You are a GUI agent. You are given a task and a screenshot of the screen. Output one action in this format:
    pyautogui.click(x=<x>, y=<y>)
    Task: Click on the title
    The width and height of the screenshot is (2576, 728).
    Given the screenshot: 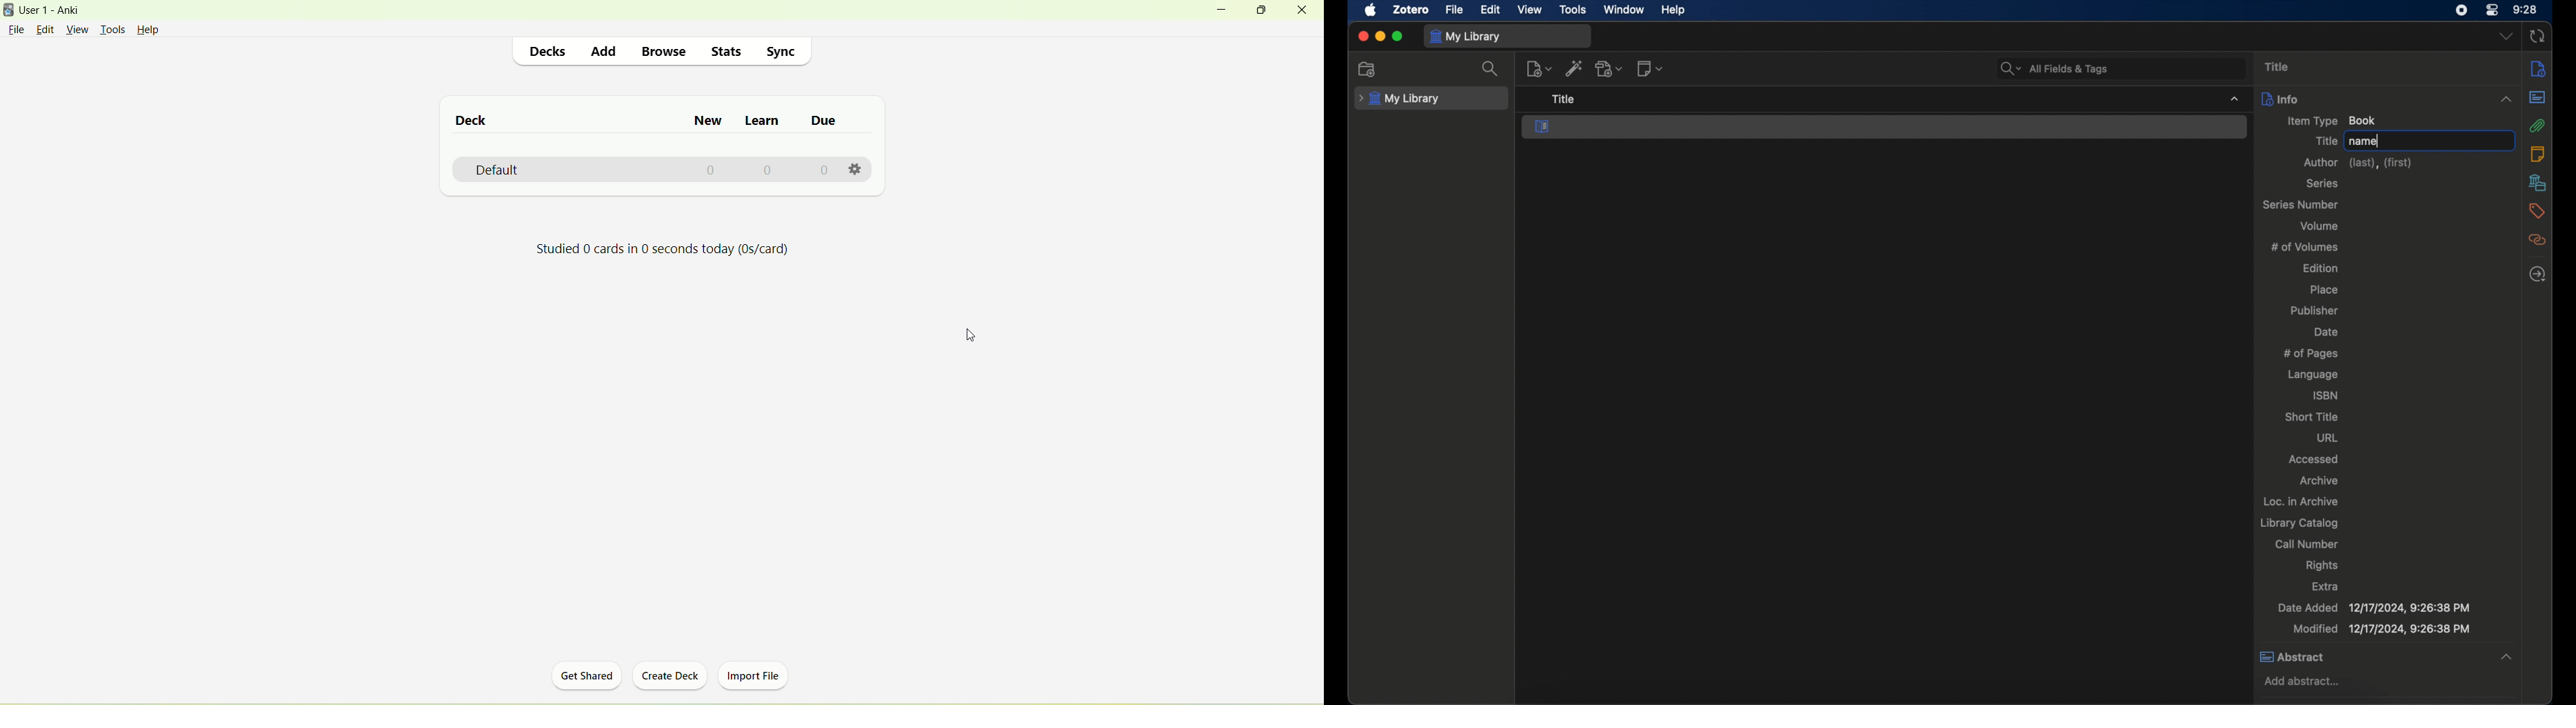 What is the action you would take?
    pyautogui.click(x=2278, y=67)
    